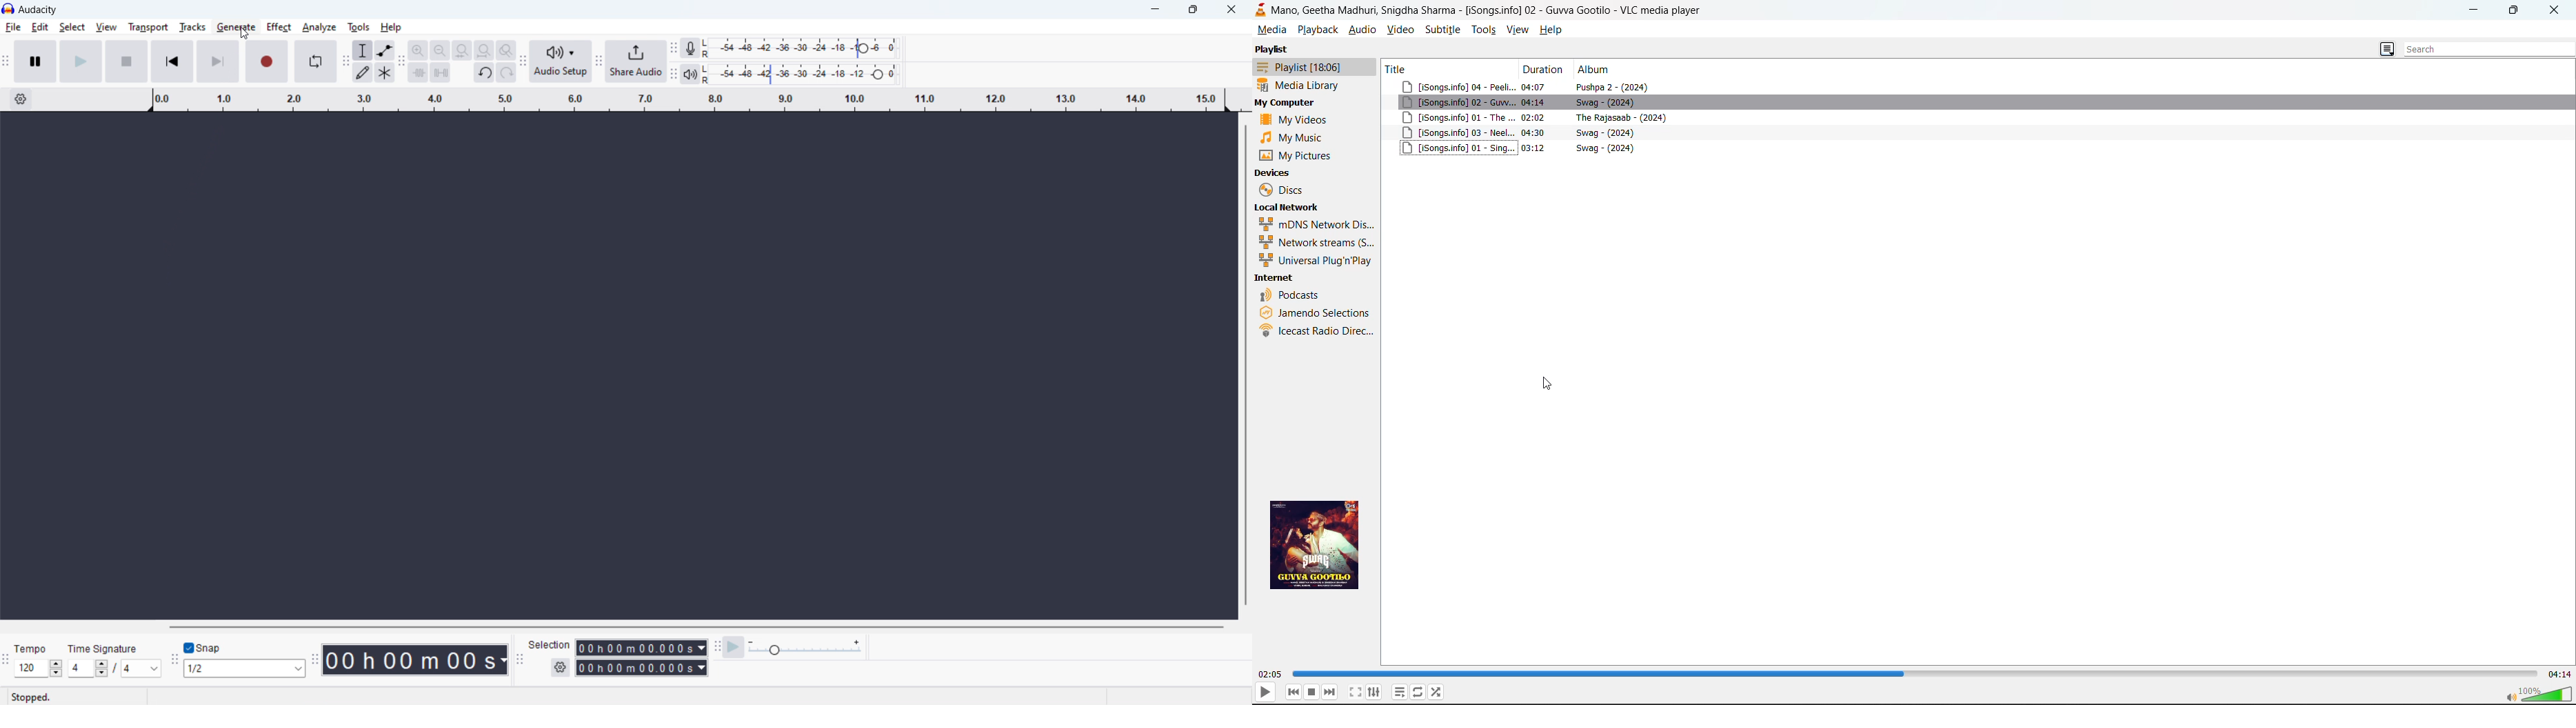  I want to click on title, so click(1446, 68).